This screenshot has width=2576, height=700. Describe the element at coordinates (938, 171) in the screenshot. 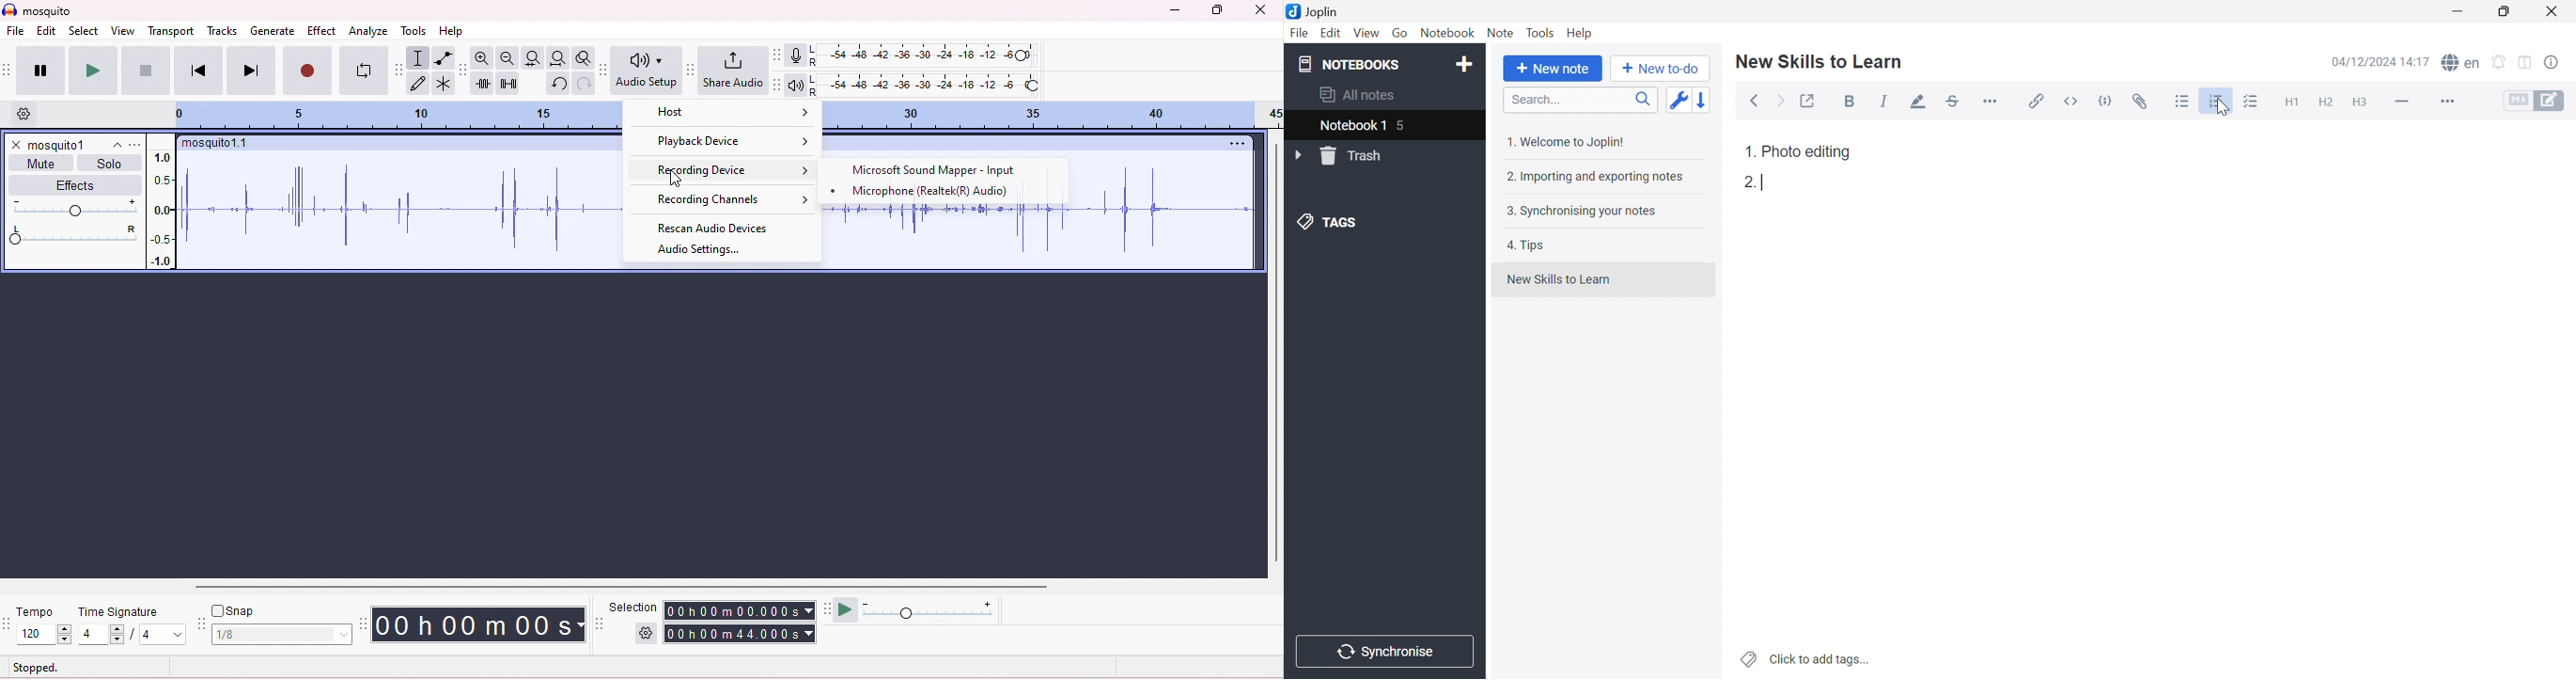

I see `microsoft sound mapper` at that location.